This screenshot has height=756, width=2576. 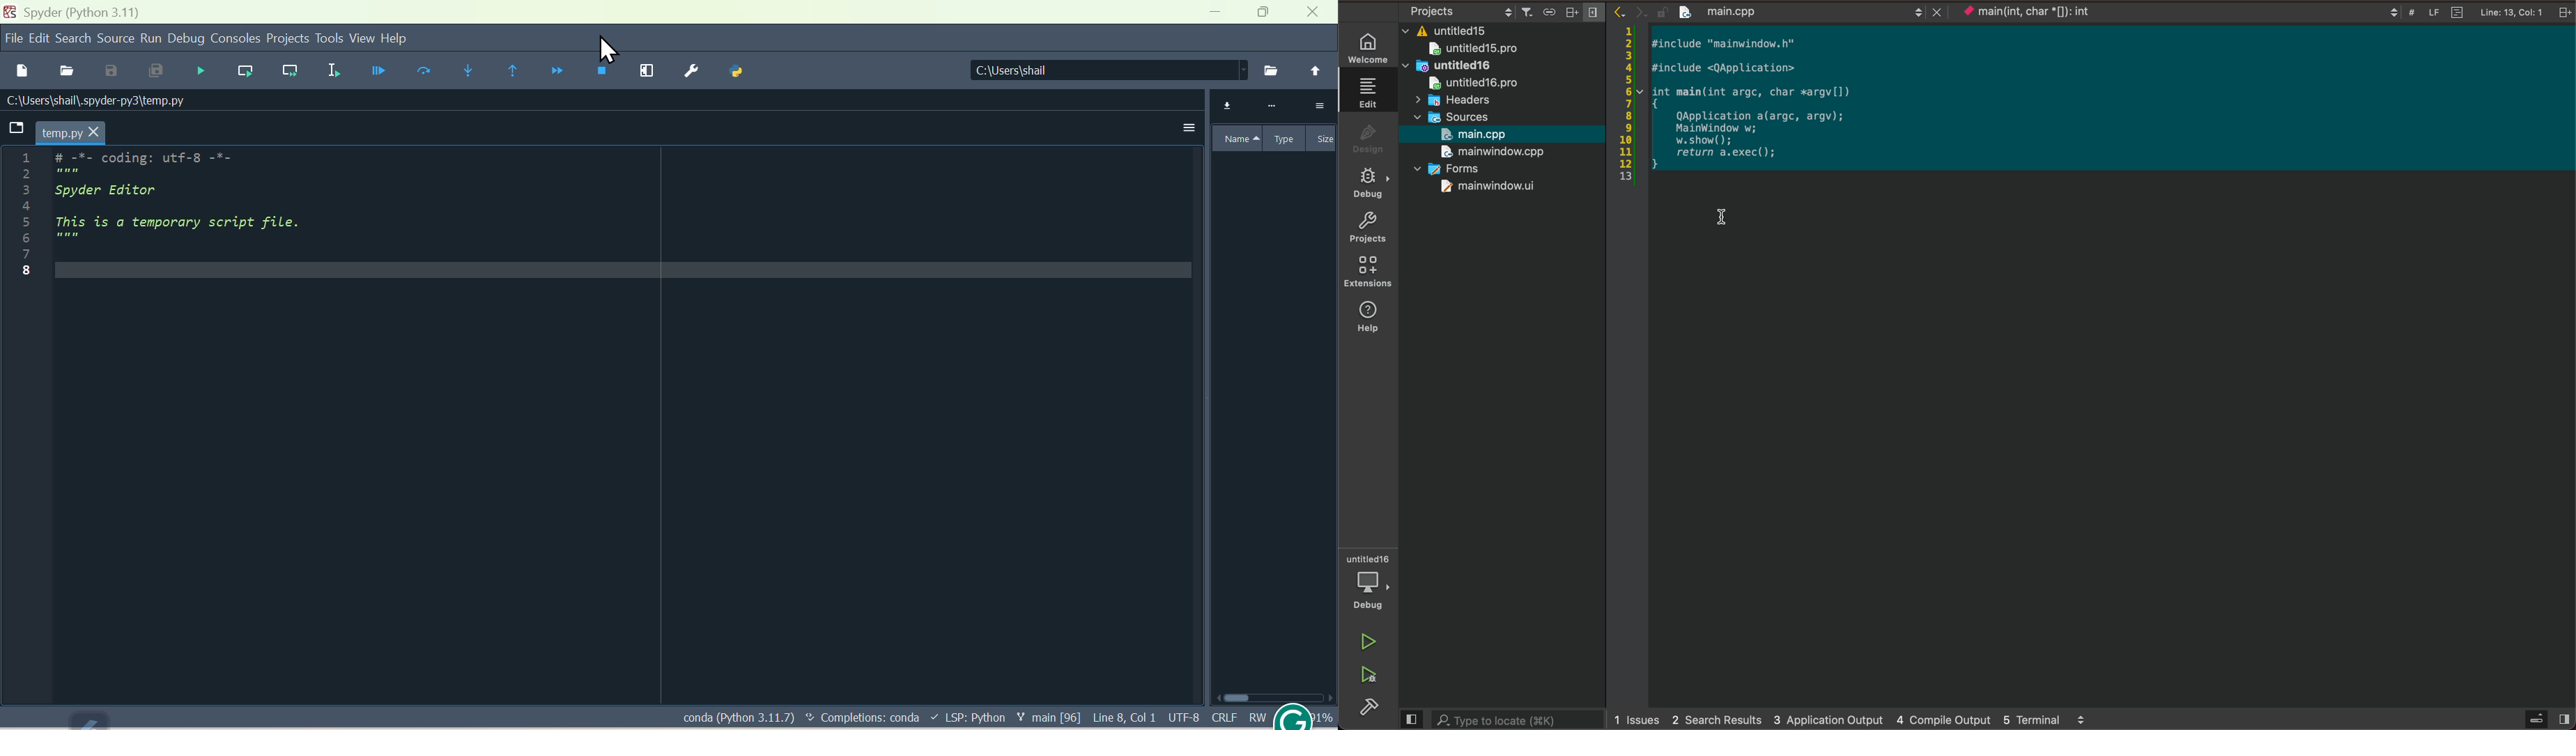 What do you see at coordinates (14, 36) in the screenshot?
I see `file` at bounding box center [14, 36].